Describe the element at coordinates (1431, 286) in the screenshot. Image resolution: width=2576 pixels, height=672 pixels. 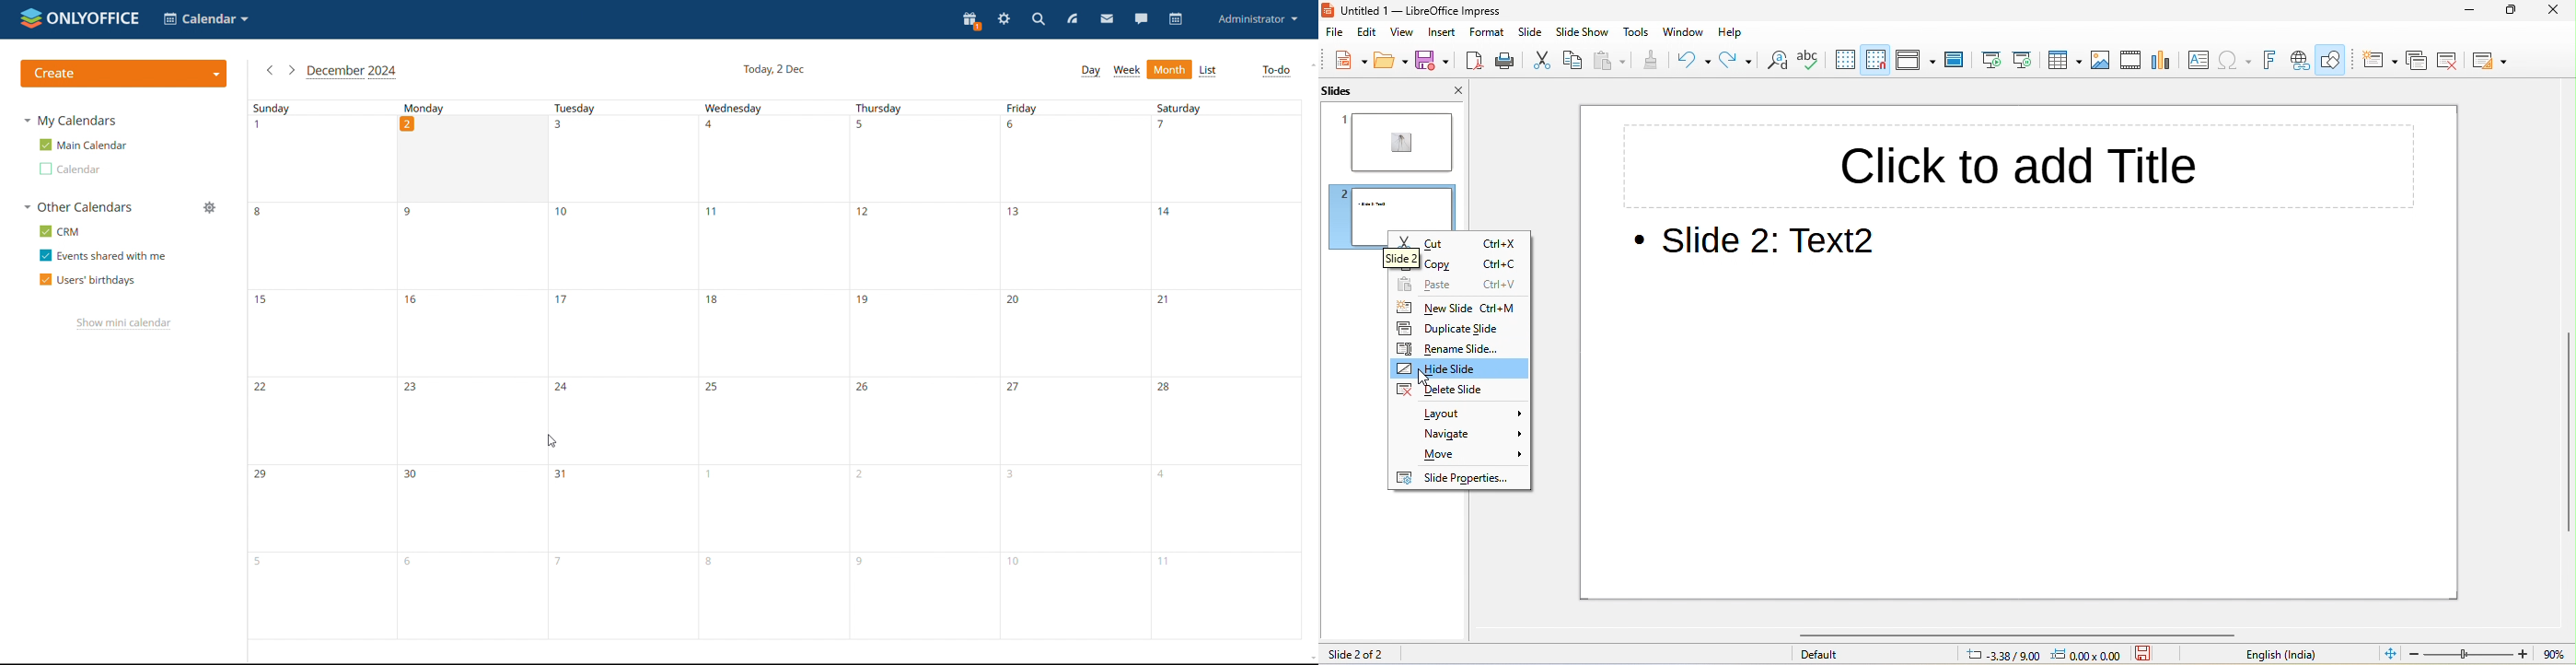
I see `paste` at that location.